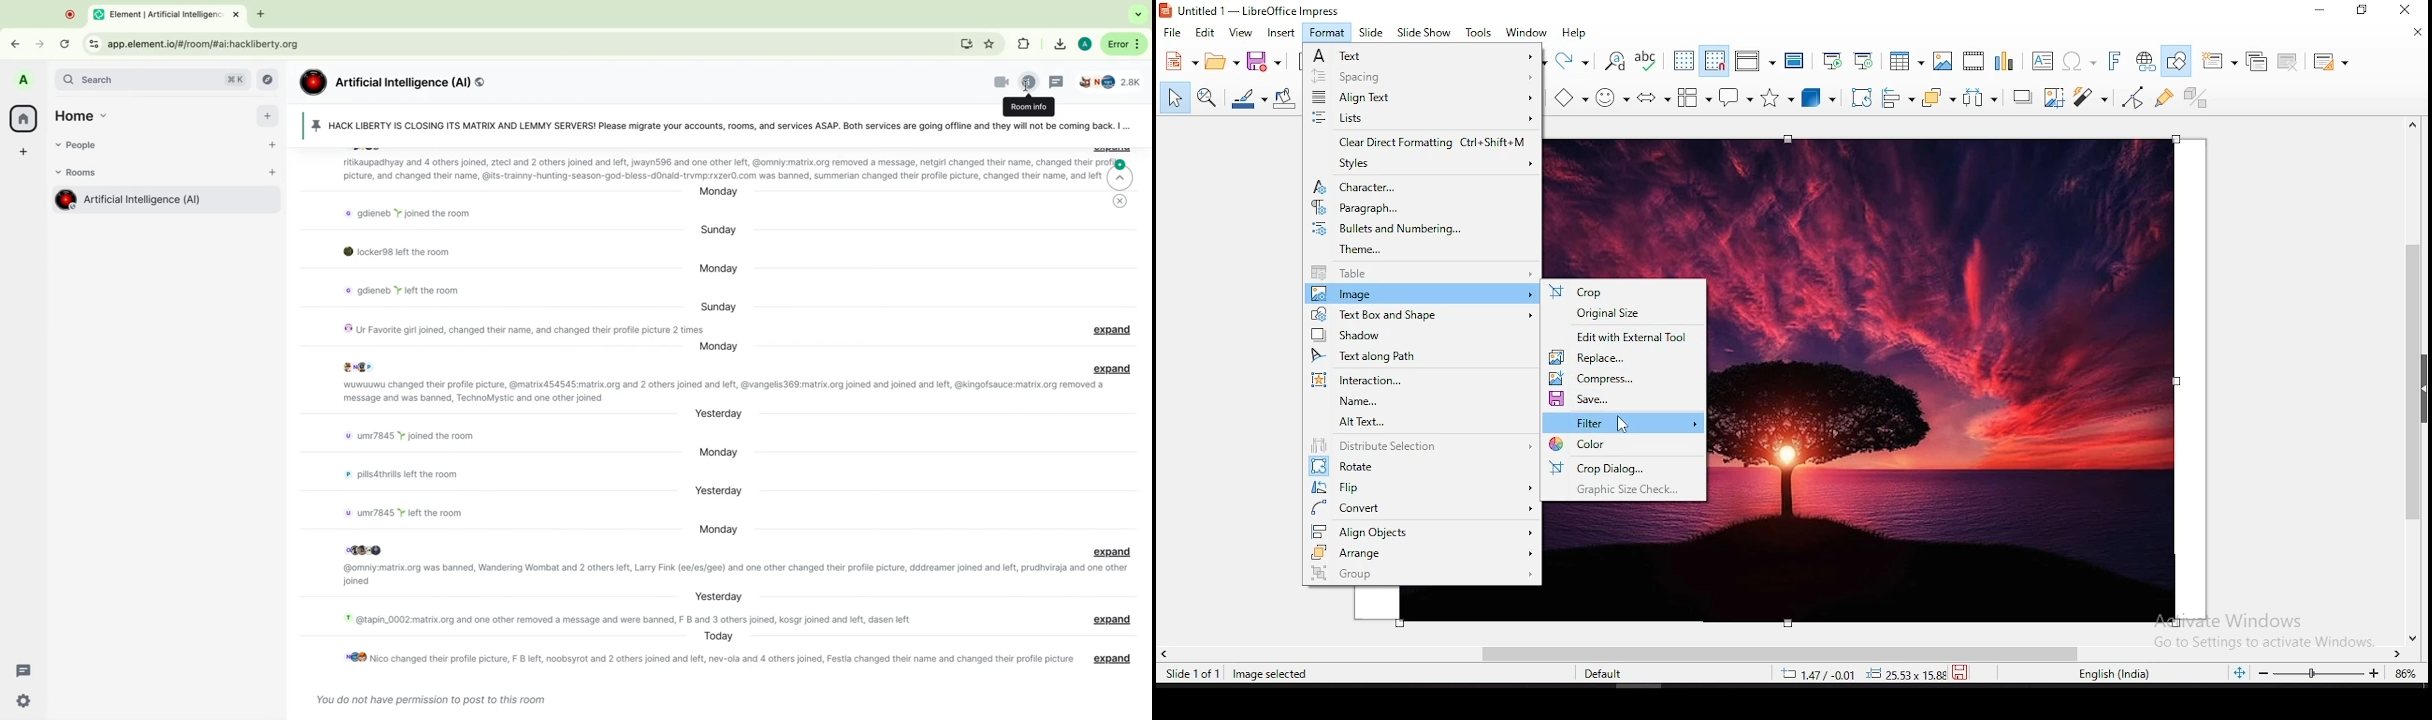 This screenshot has width=2436, height=728. Describe the element at coordinates (1424, 164) in the screenshot. I see `styles` at that location.